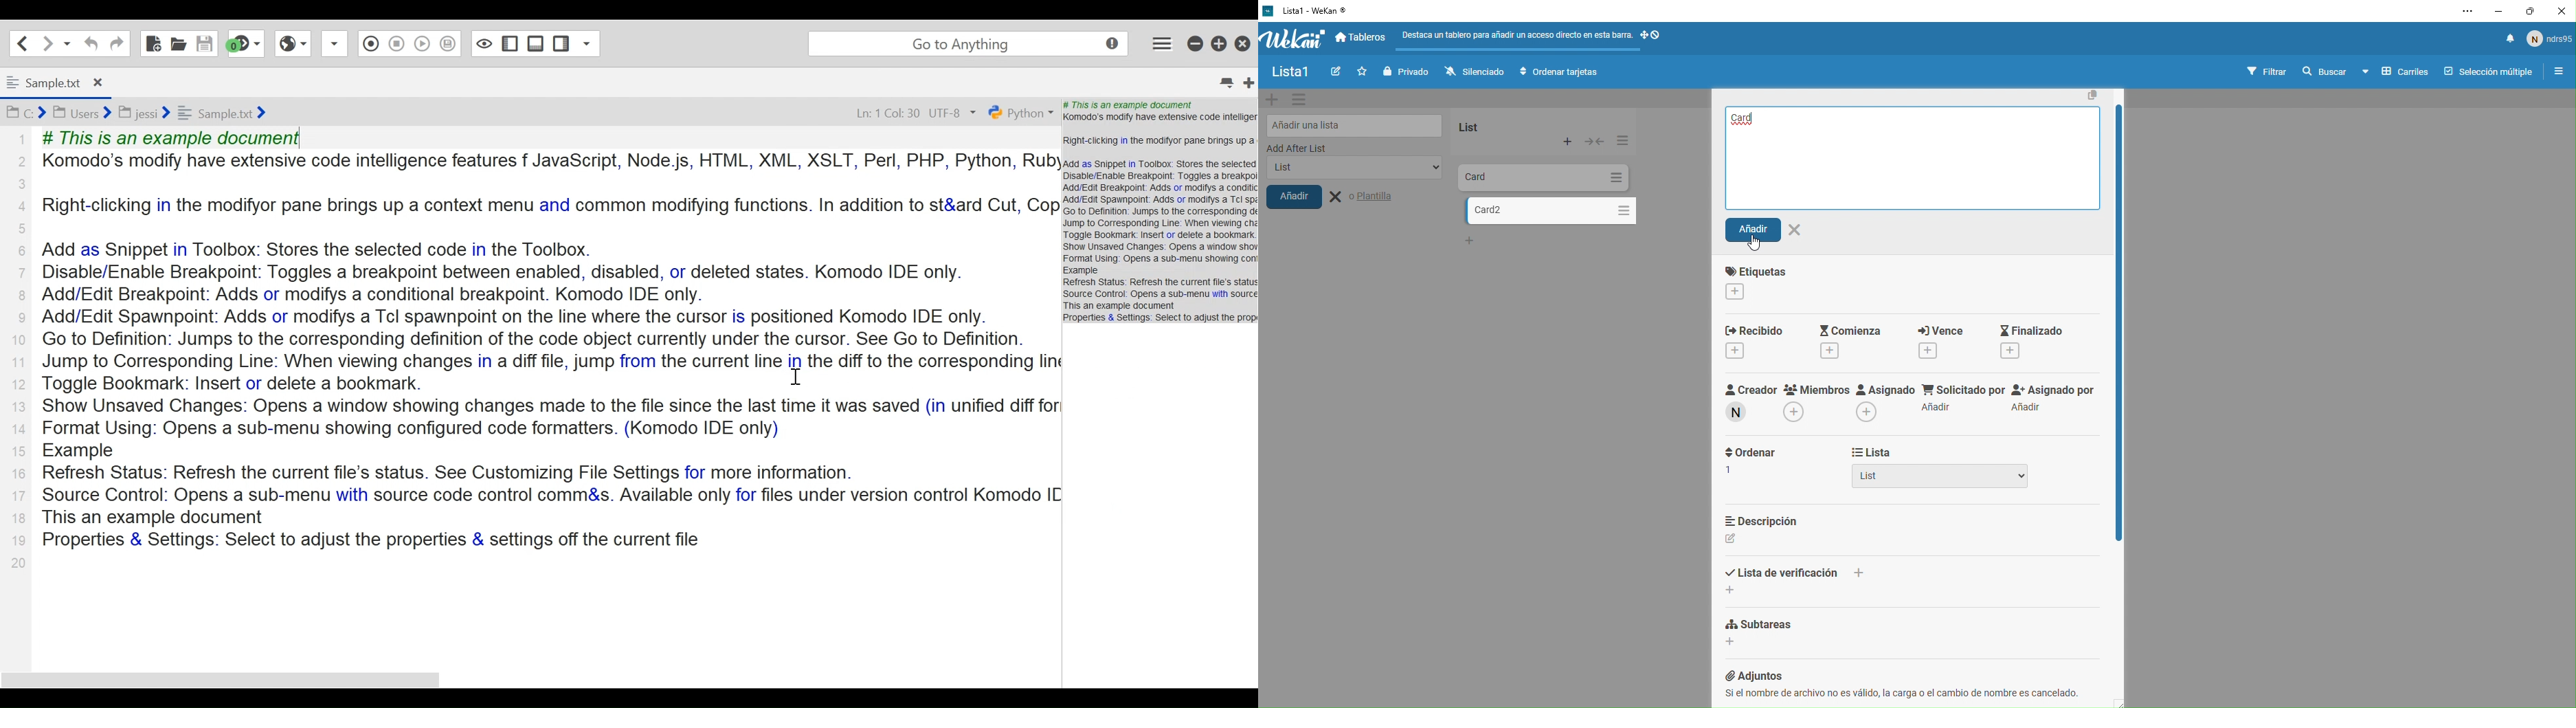 The height and width of the screenshot is (728, 2576). What do you see at coordinates (1815, 394) in the screenshot?
I see `Miembros` at bounding box center [1815, 394].